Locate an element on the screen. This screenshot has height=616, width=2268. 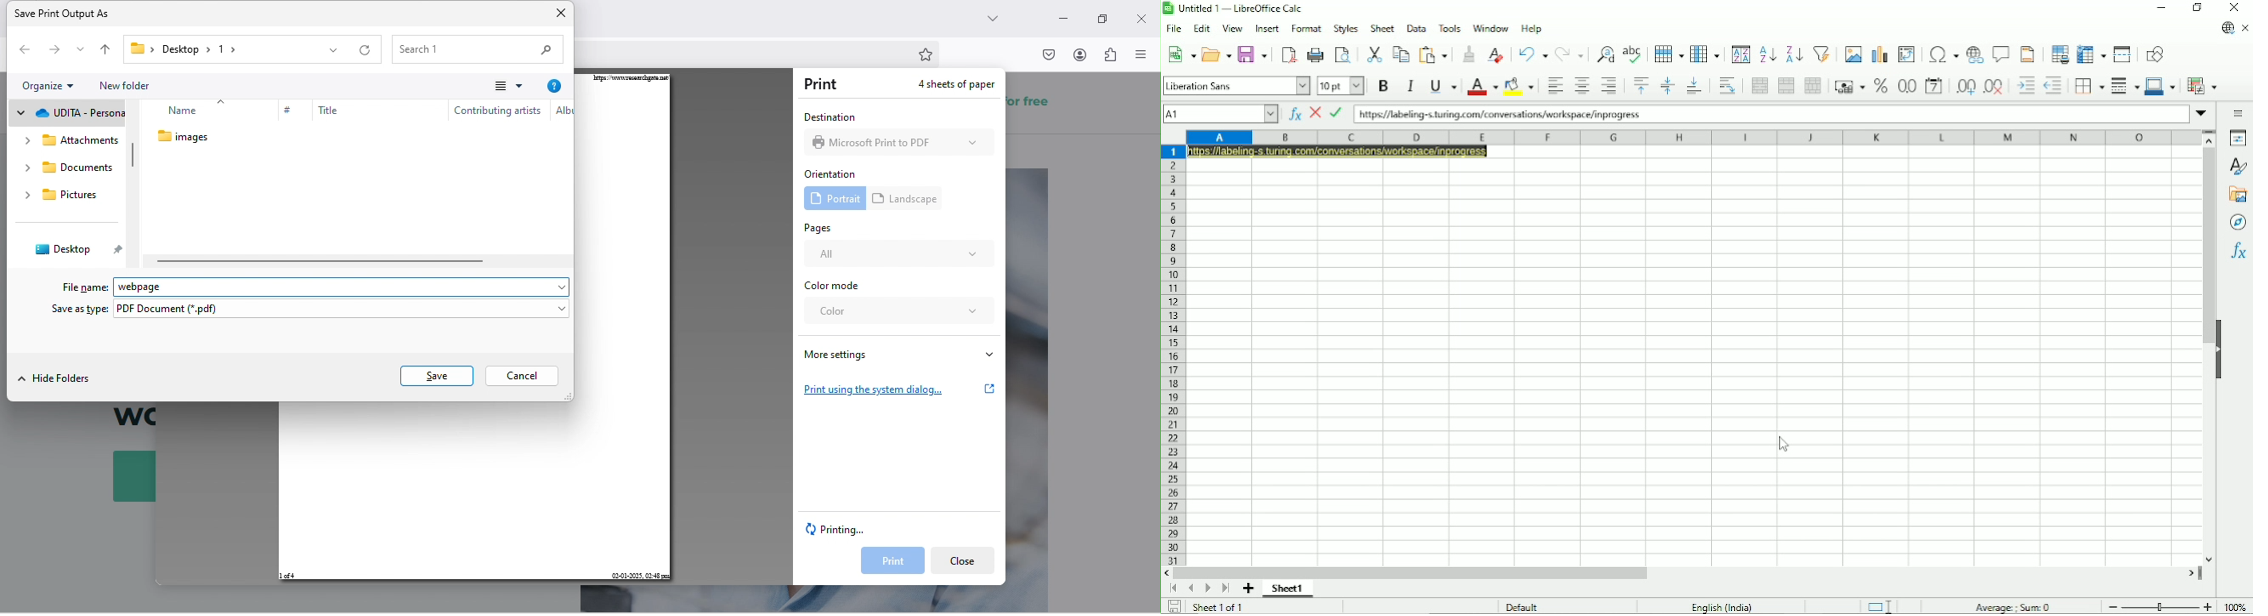
save print output as is located at coordinates (77, 15).